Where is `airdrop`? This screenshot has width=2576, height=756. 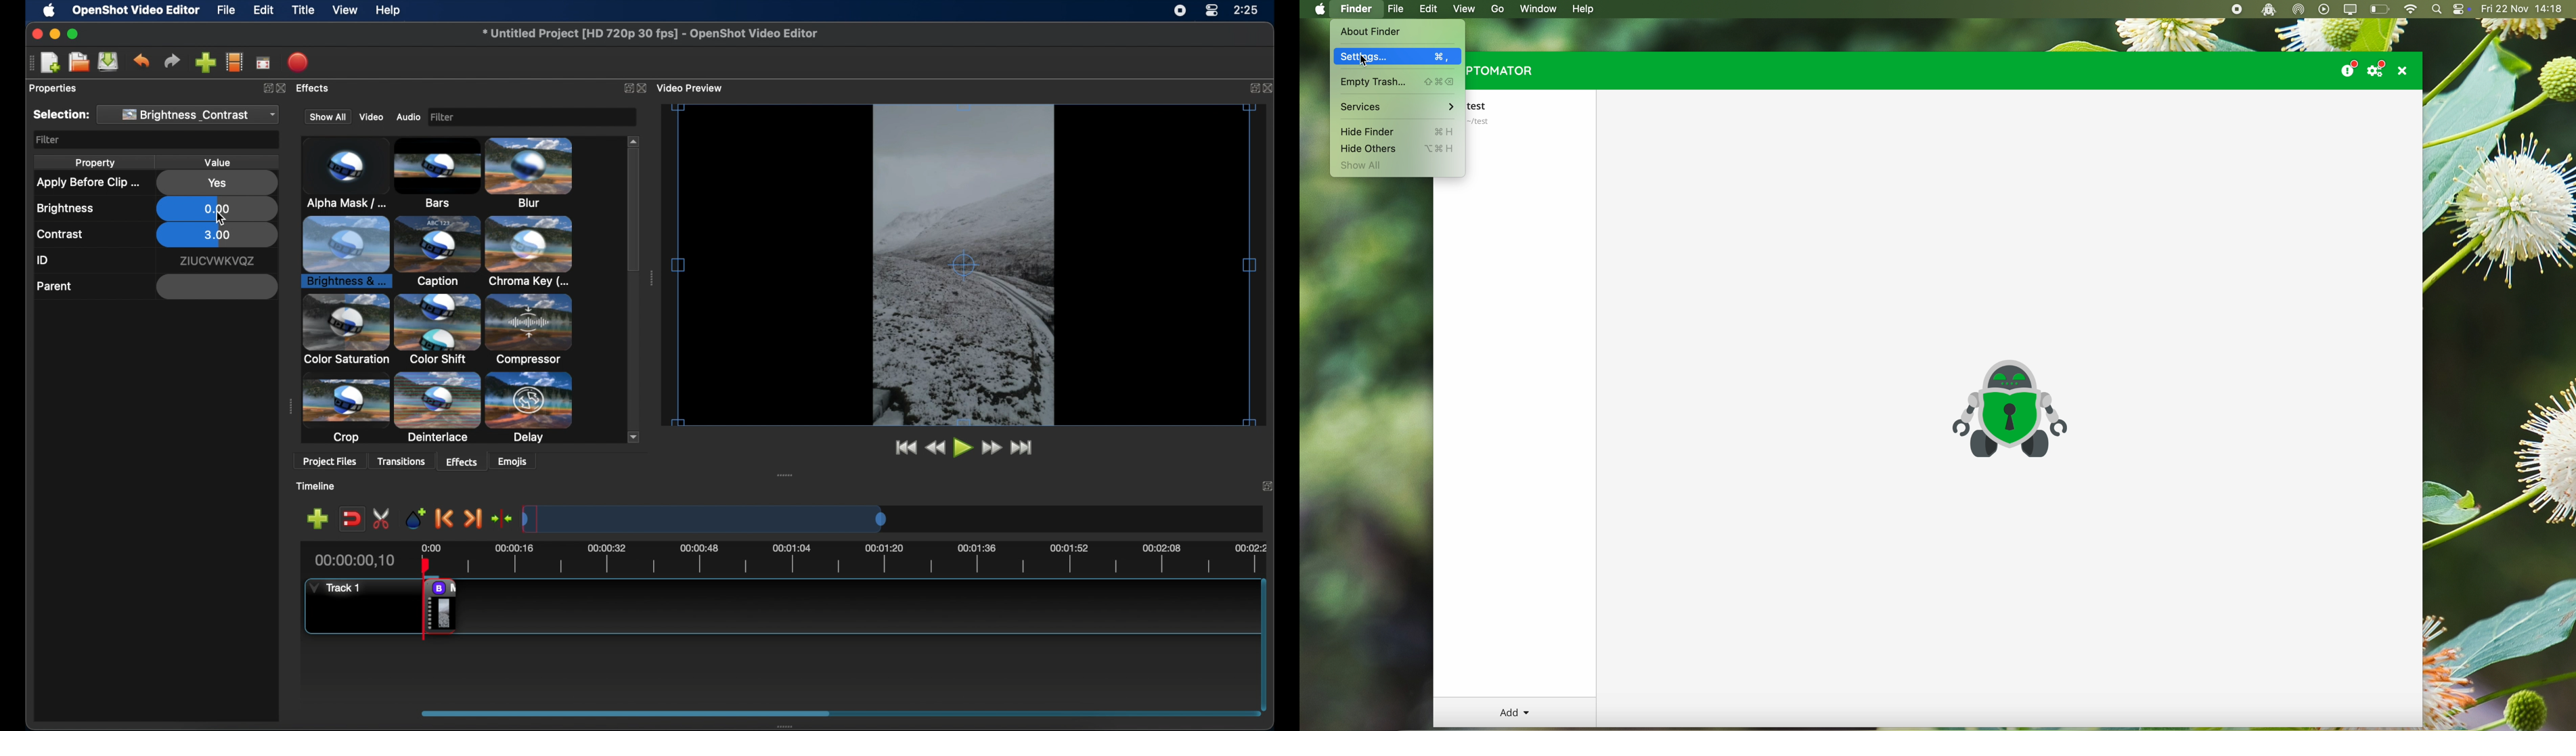 airdrop is located at coordinates (2299, 9).